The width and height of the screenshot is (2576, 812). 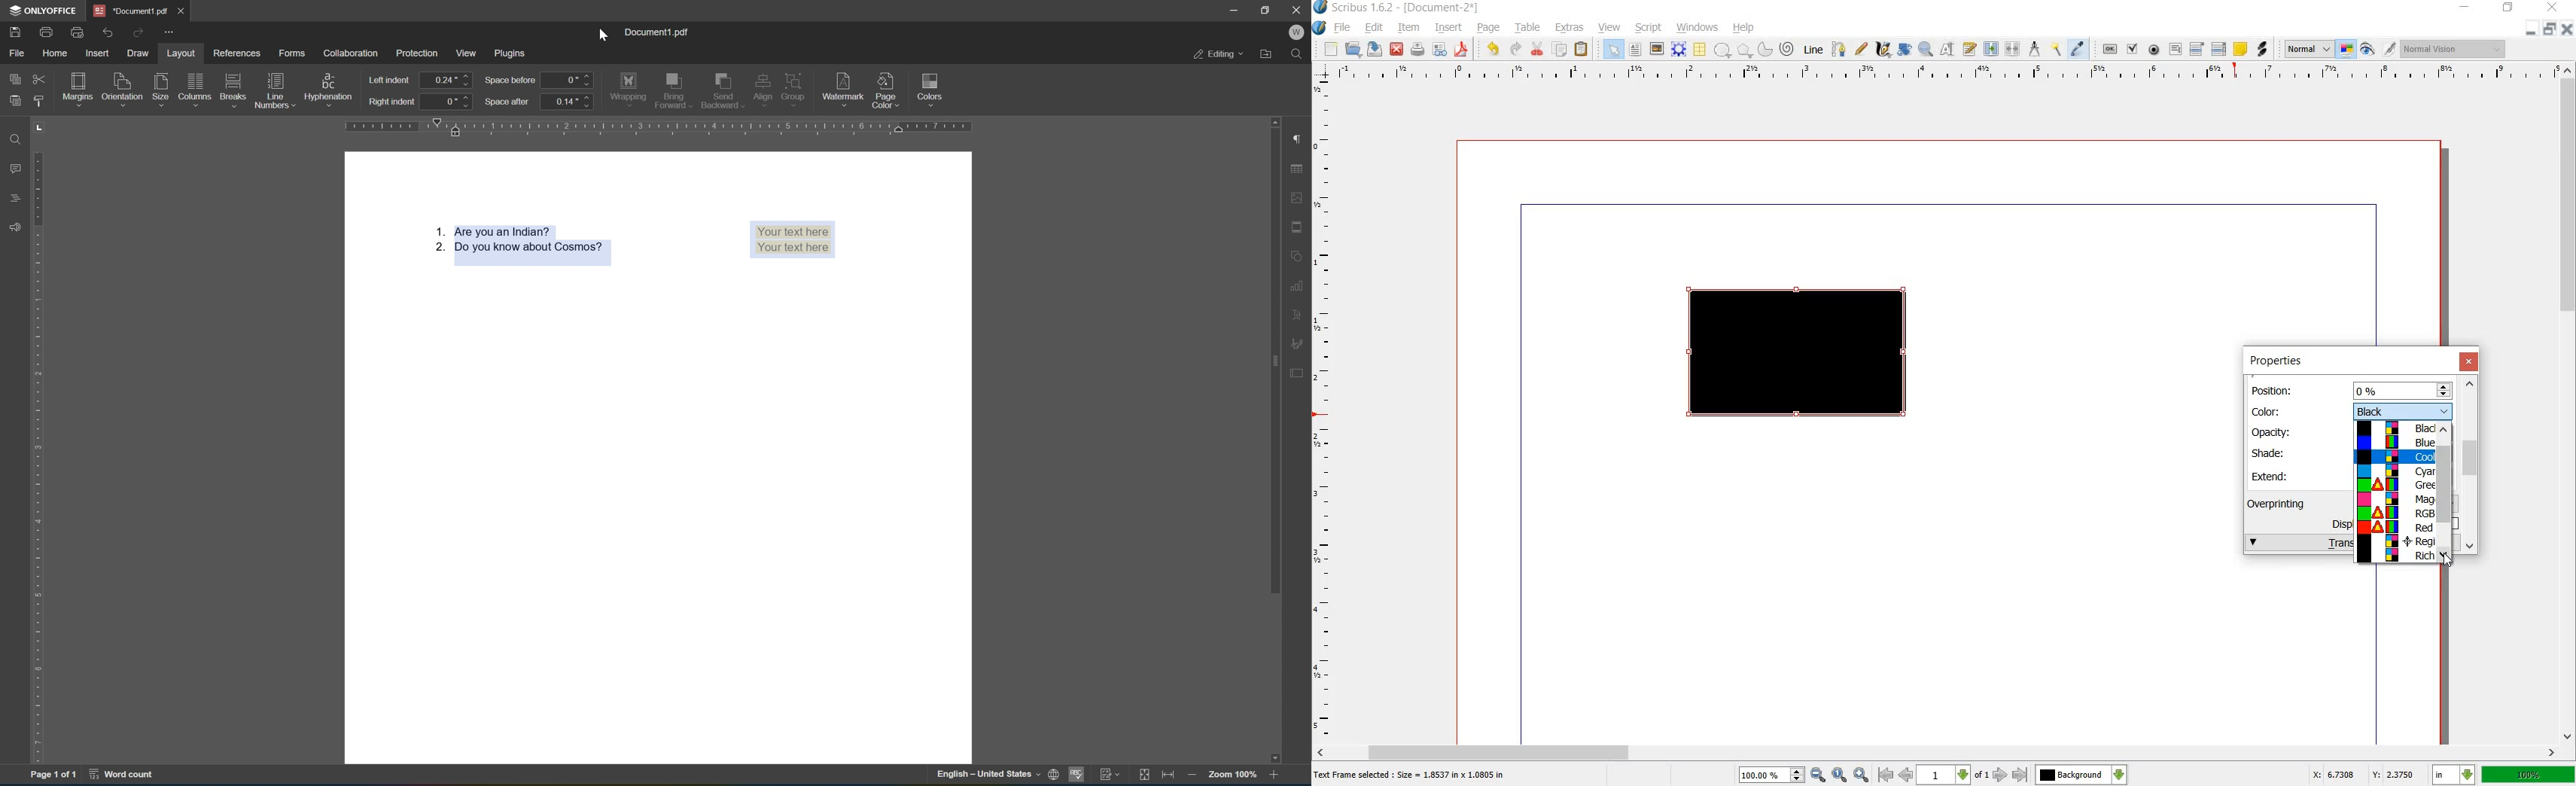 What do you see at coordinates (2549, 30) in the screenshot?
I see `restore` at bounding box center [2549, 30].